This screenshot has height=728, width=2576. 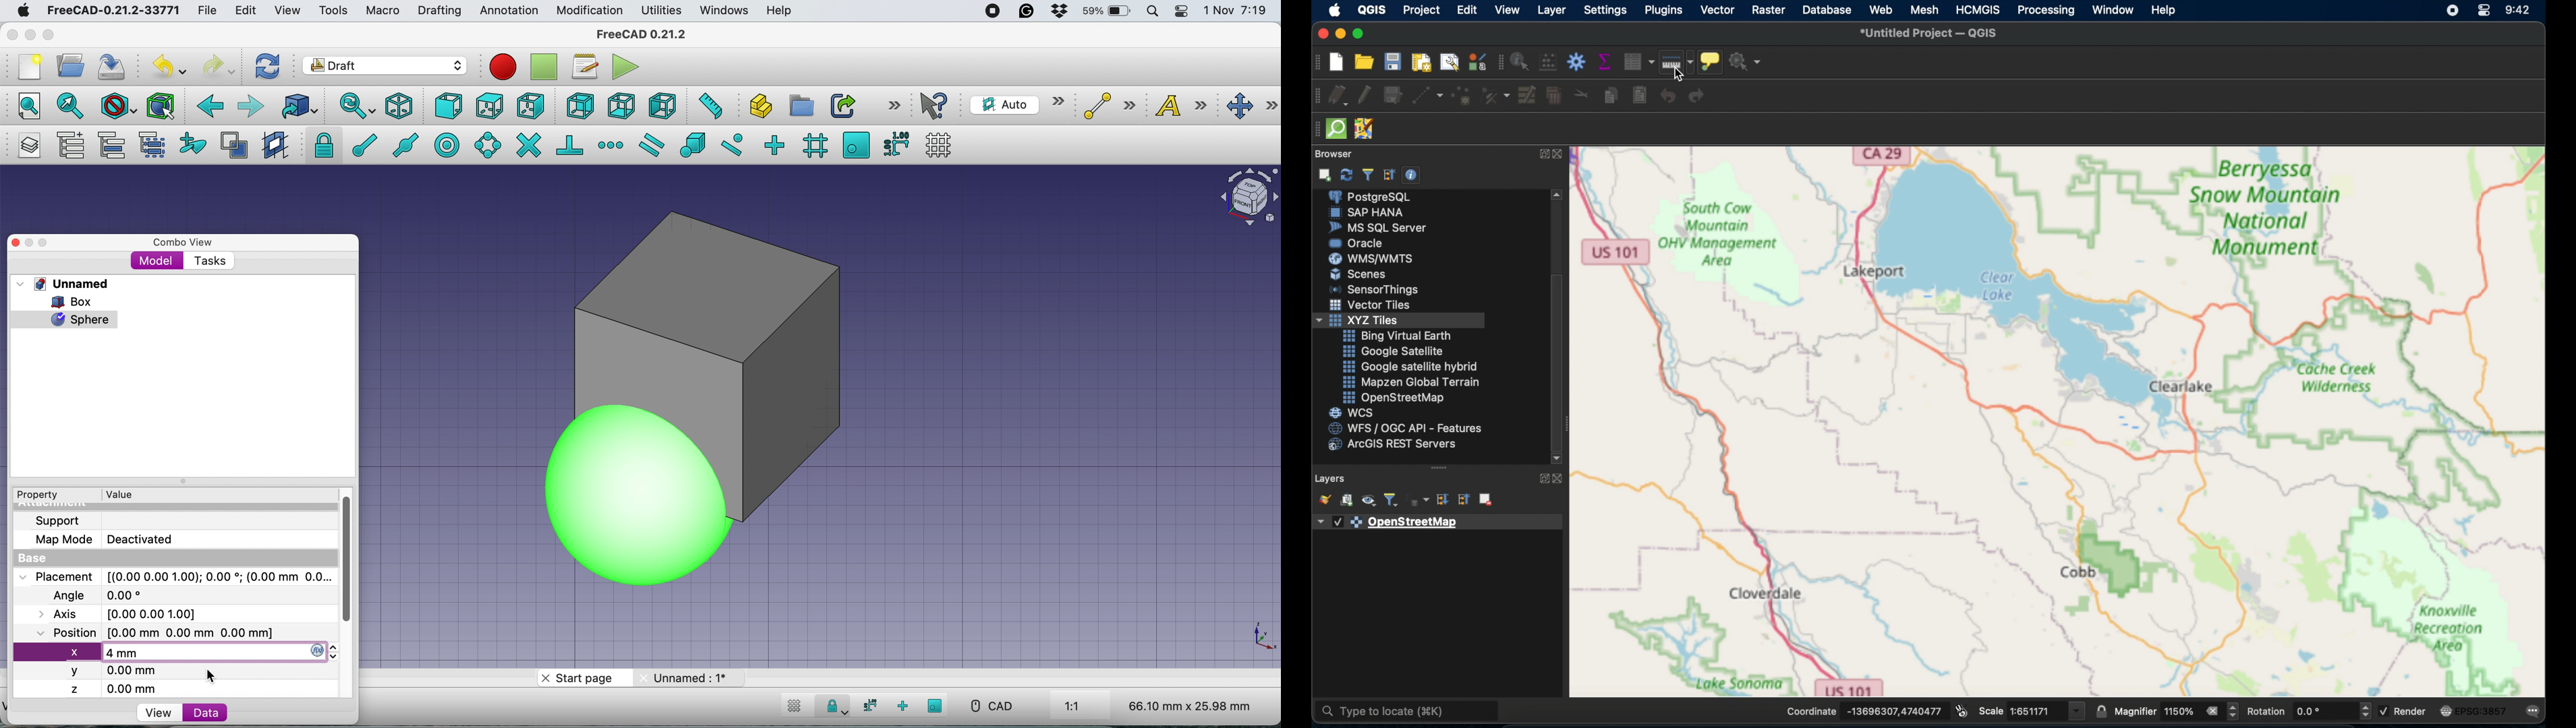 What do you see at coordinates (2452, 11) in the screenshot?
I see `screen recorder icon` at bounding box center [2452, 11].